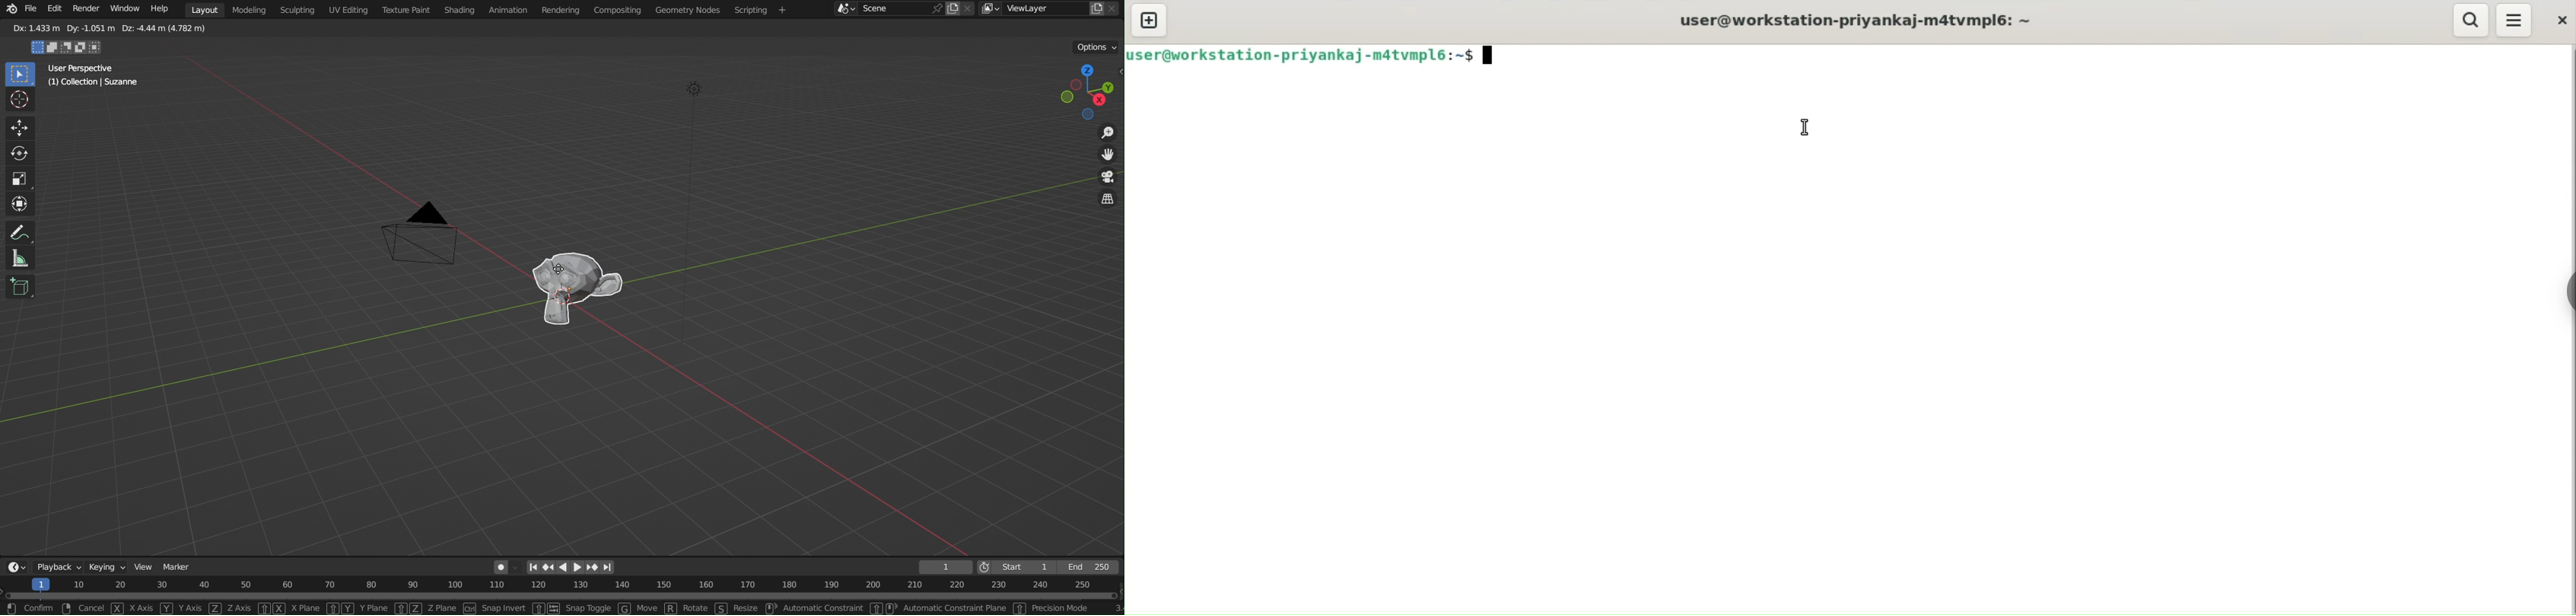 The image size is (2576, 616). I want to click on X axis, so click(141, 608).